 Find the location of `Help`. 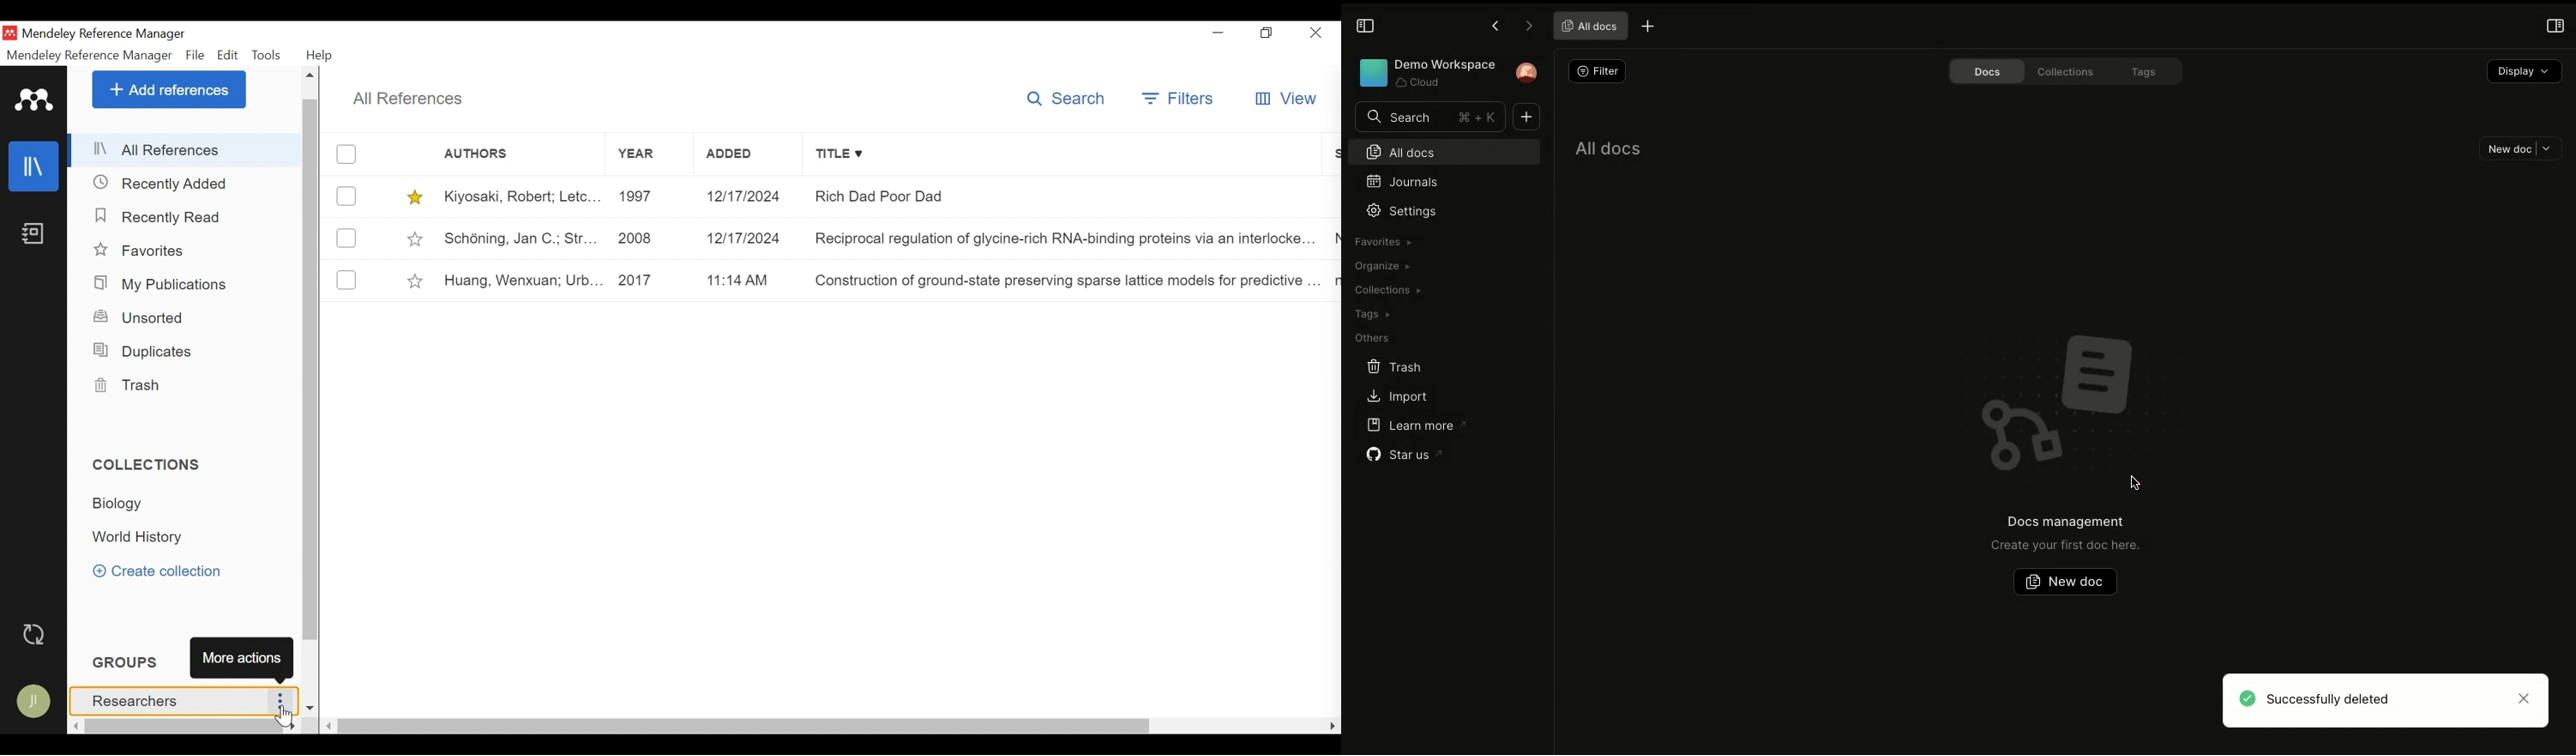

Help is located at coordinates (321, 55).